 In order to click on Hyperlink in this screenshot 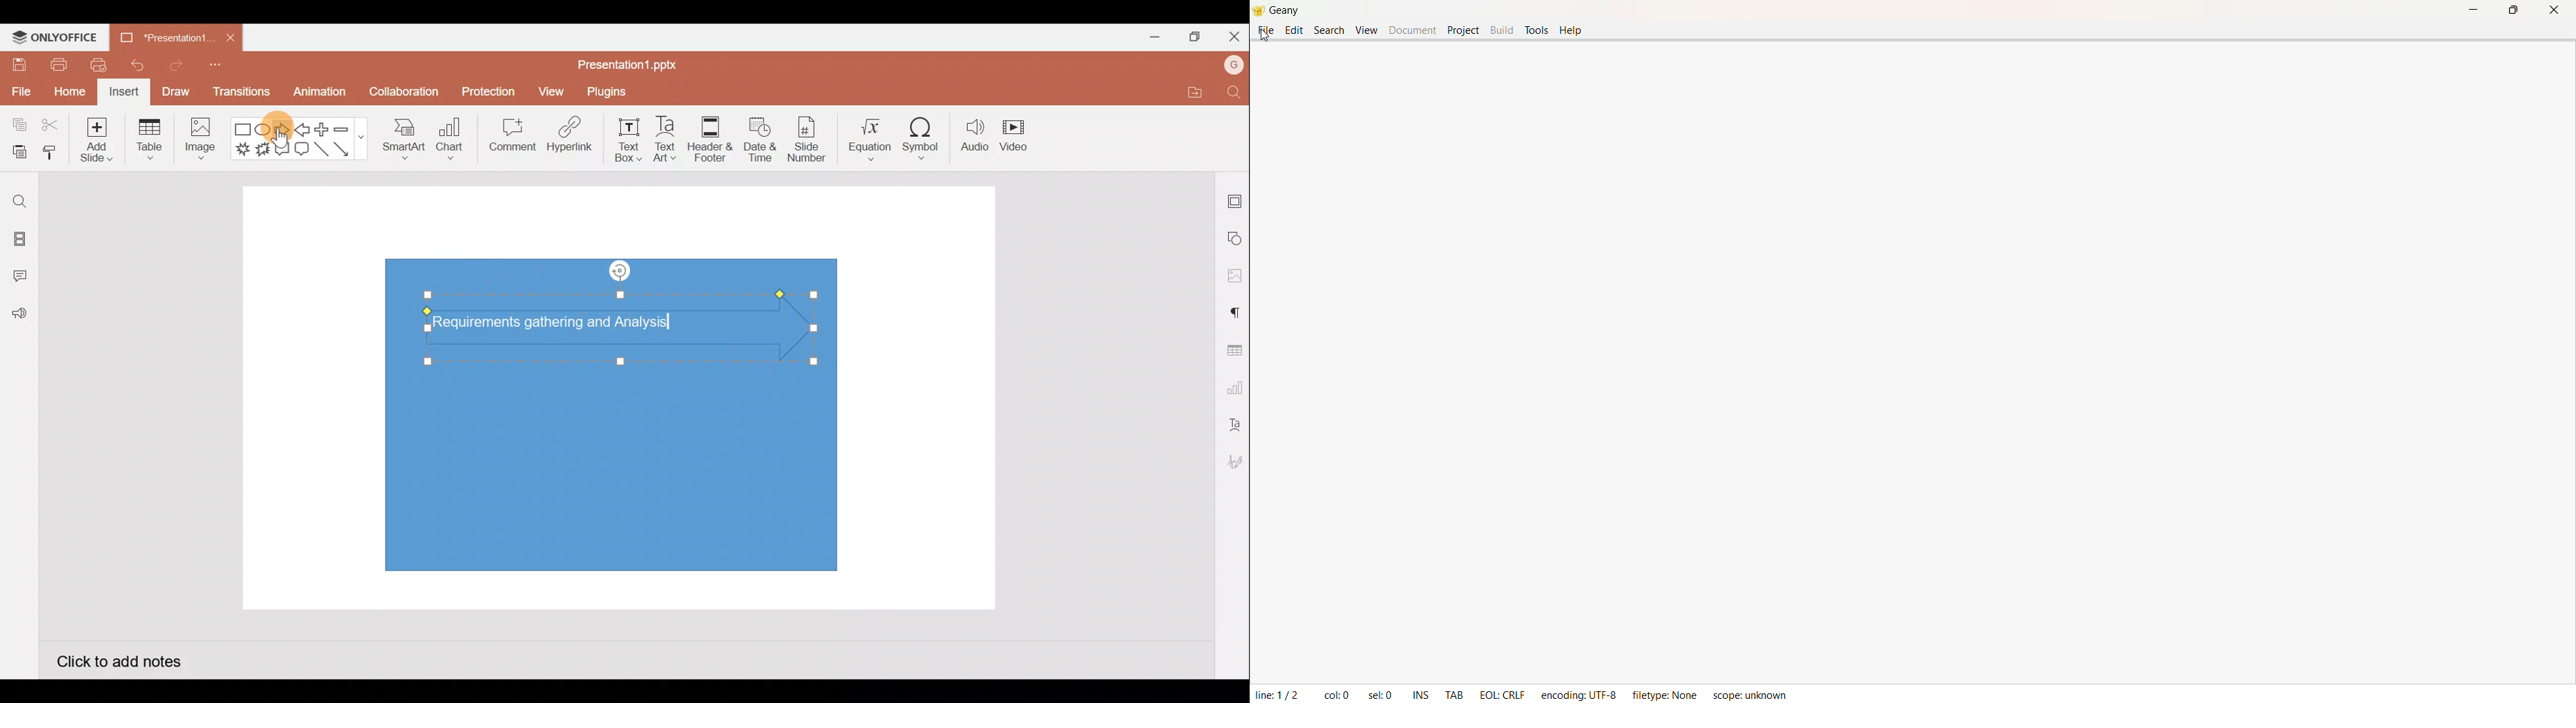, I will do `click(566, 136)`.